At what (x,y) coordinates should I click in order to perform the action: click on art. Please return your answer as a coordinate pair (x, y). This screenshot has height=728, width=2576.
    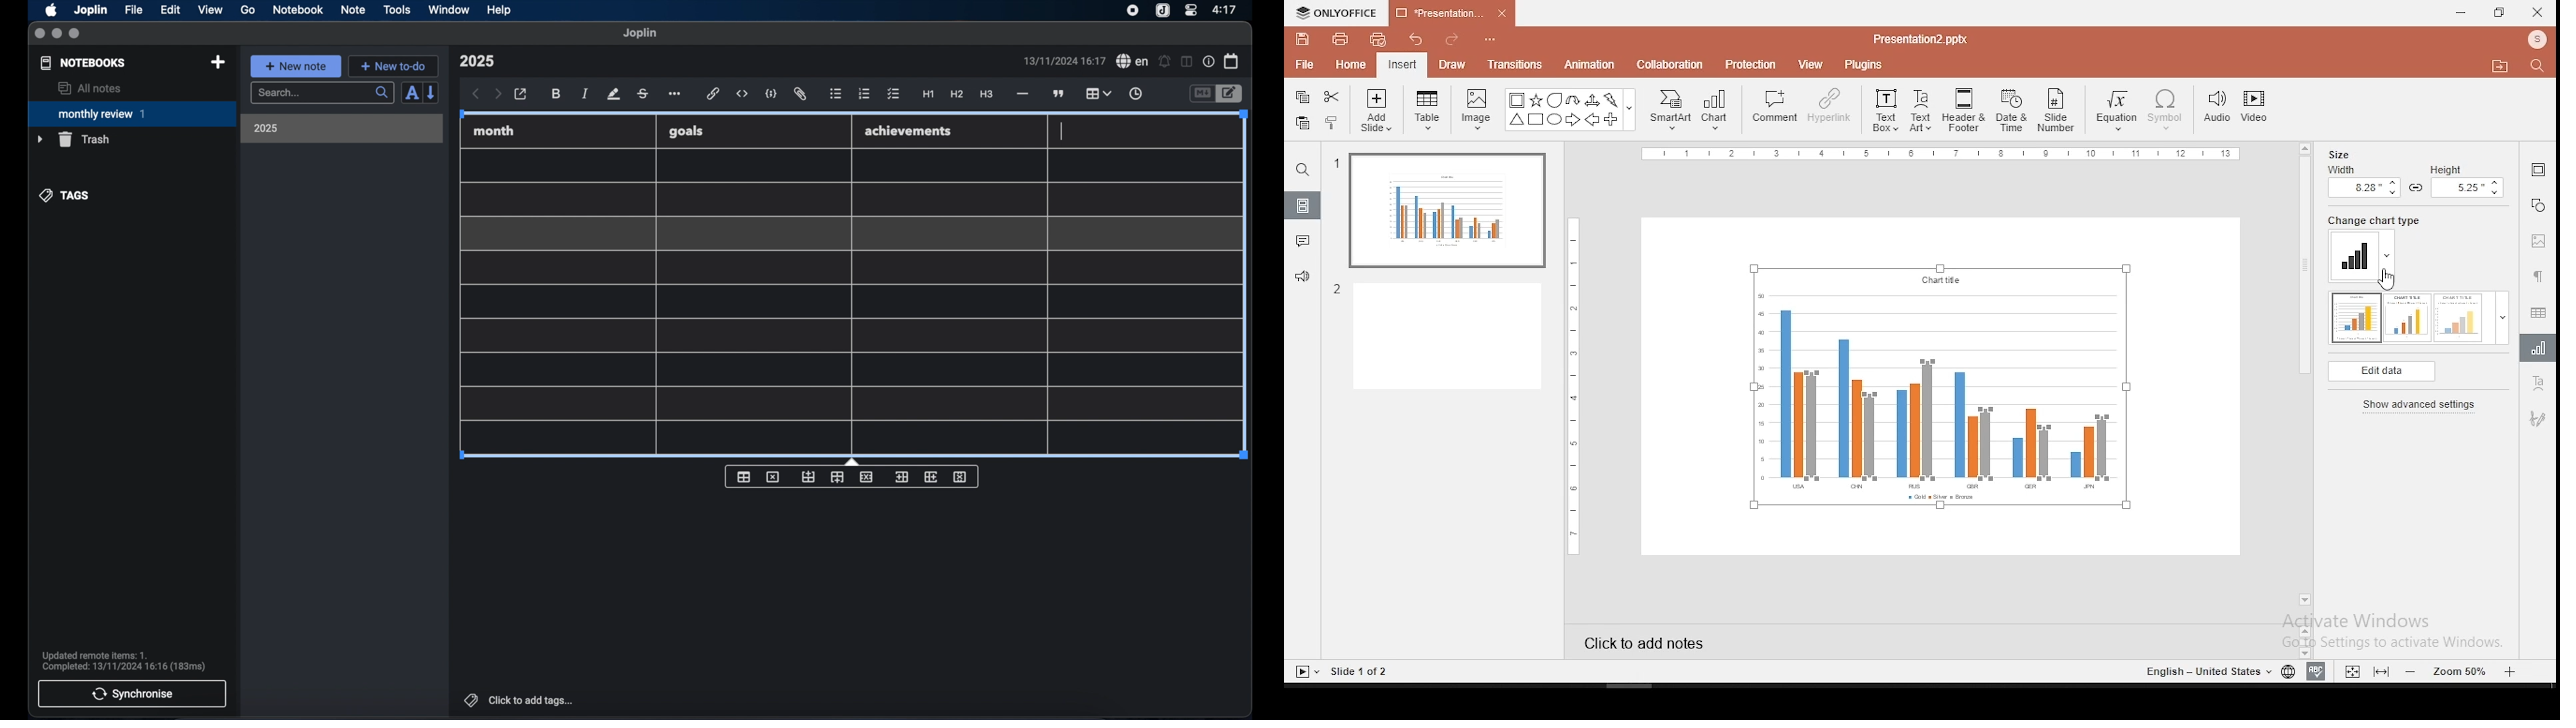
    Looking at the image, I should click on (2537, 420).